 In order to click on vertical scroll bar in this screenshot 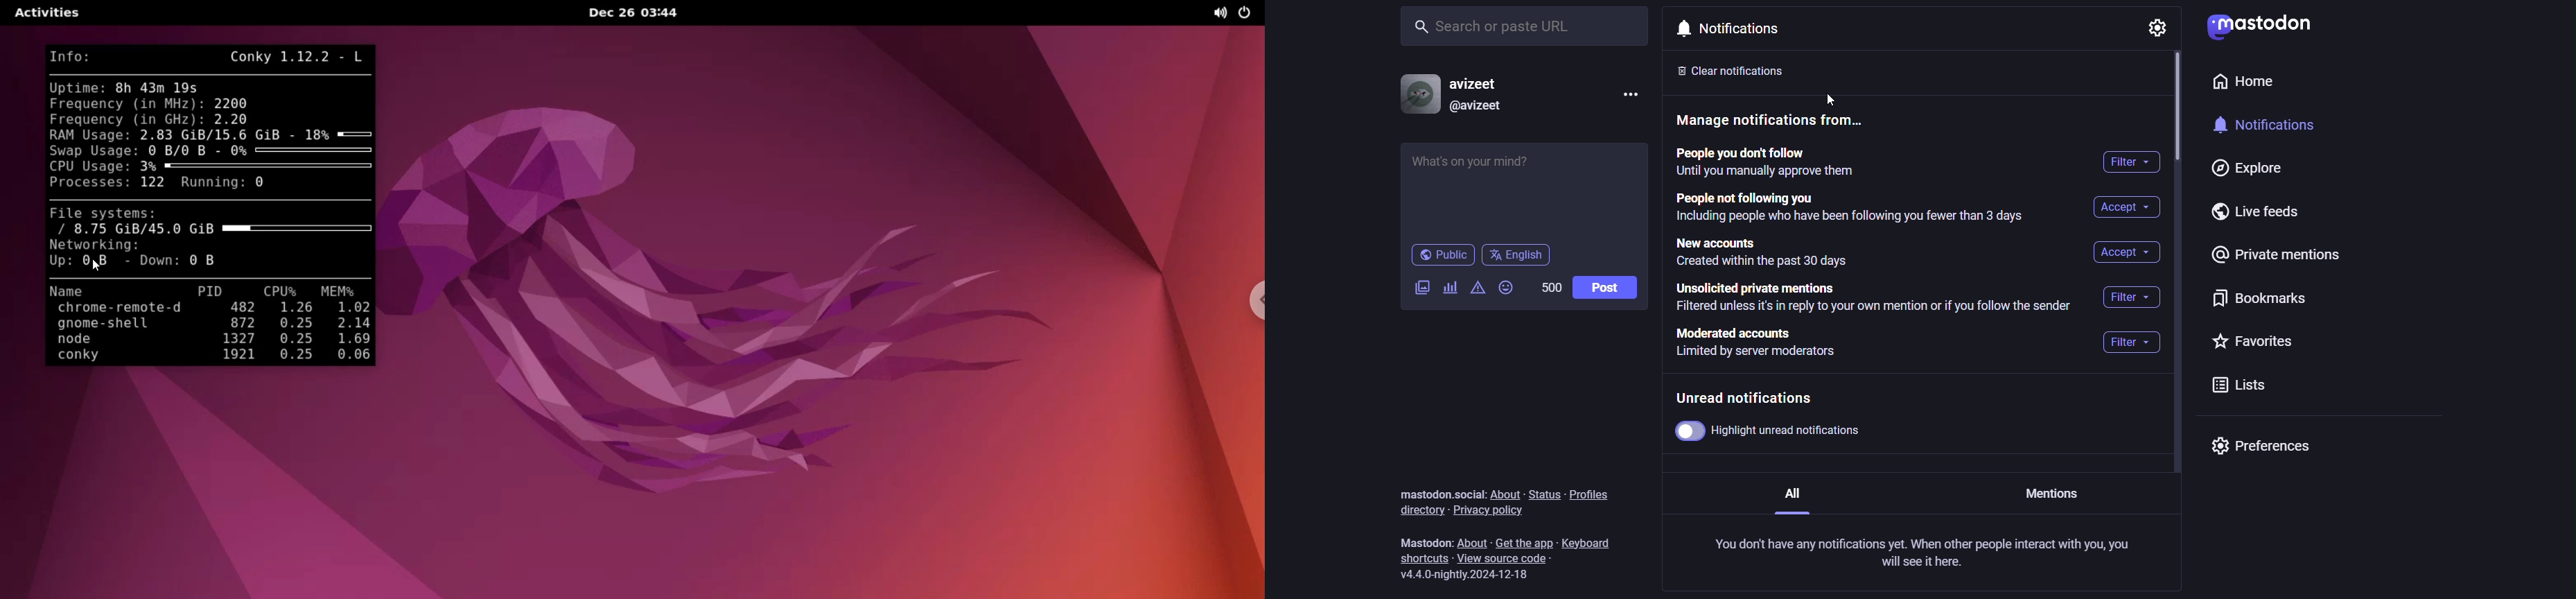, I will do `click(2178, 109)`.